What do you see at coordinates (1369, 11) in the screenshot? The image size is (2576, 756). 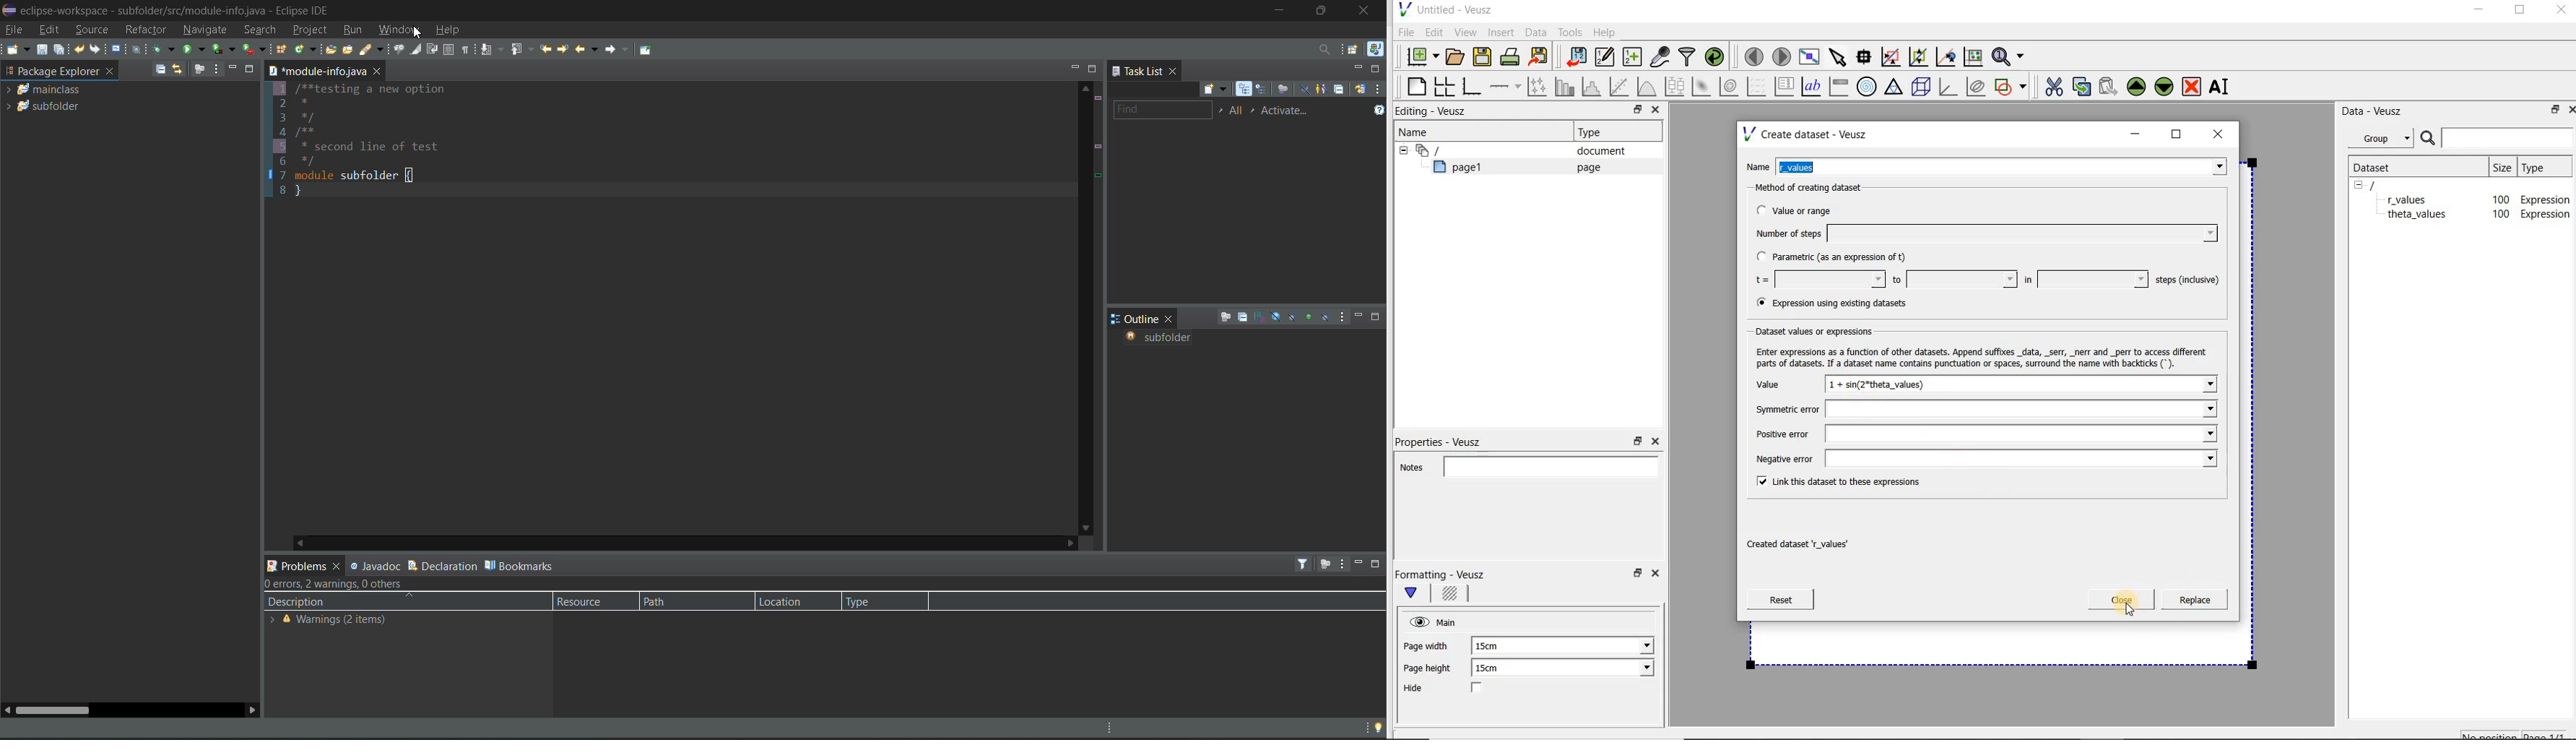 I see `close` at bounding box center [1369, 11].